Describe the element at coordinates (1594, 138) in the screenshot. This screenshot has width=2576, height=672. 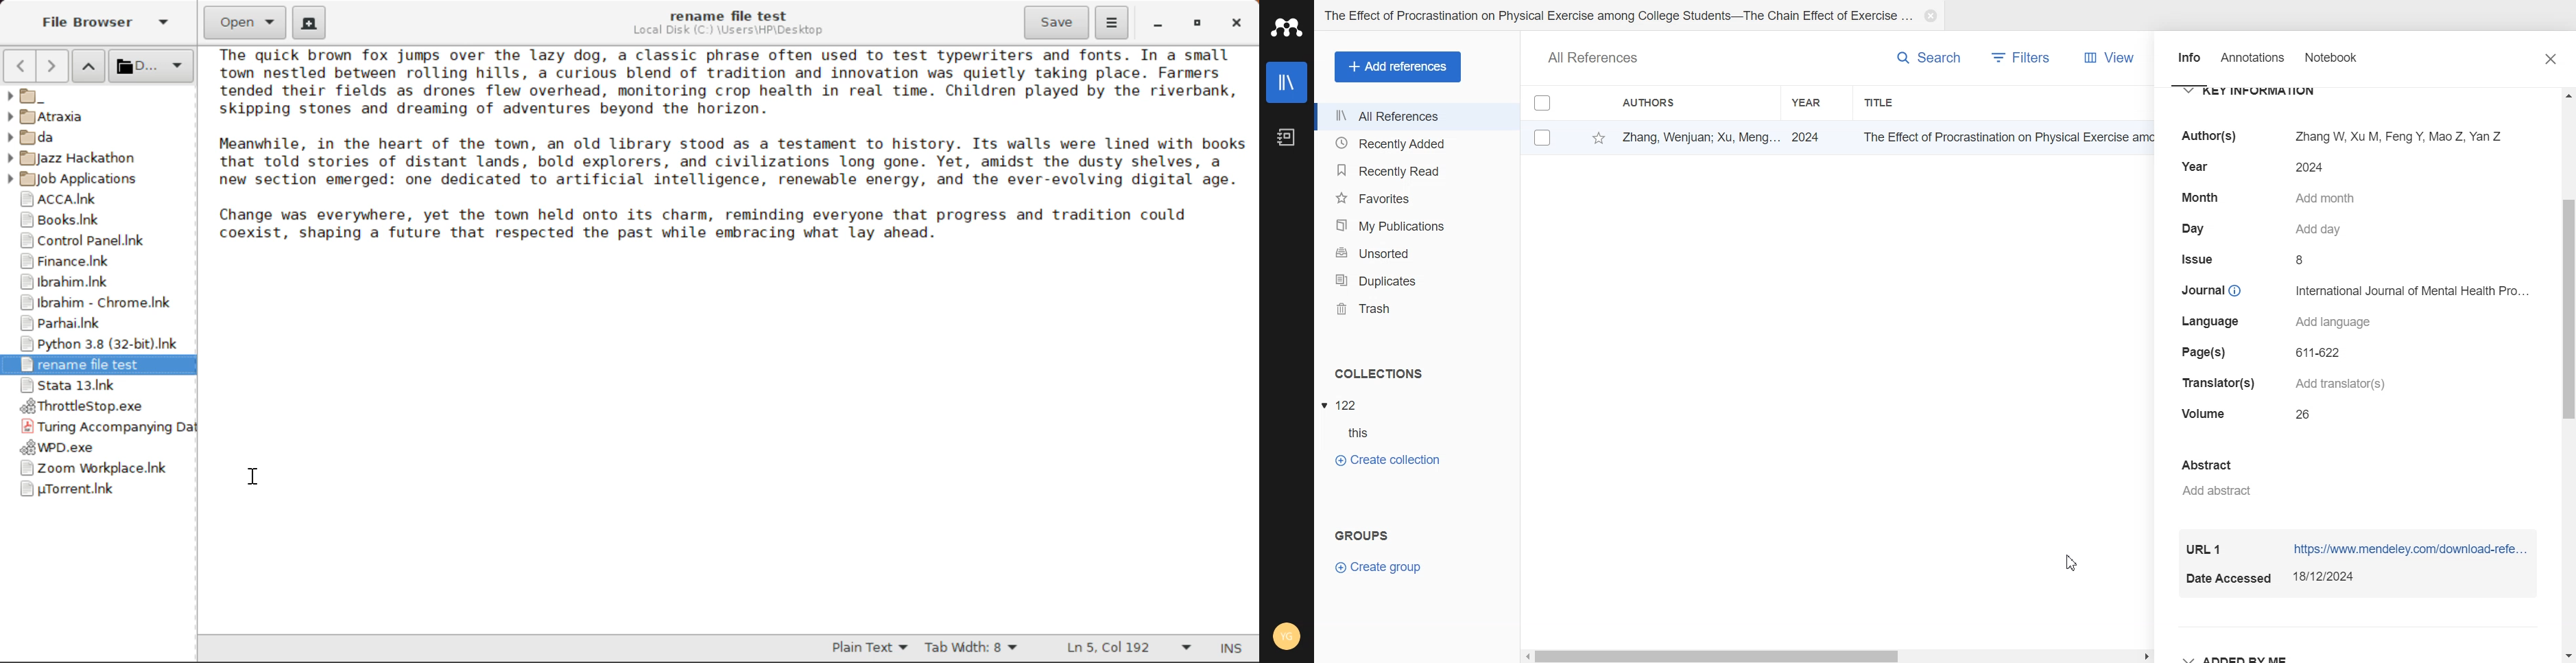
I see `Favorite` at that location.